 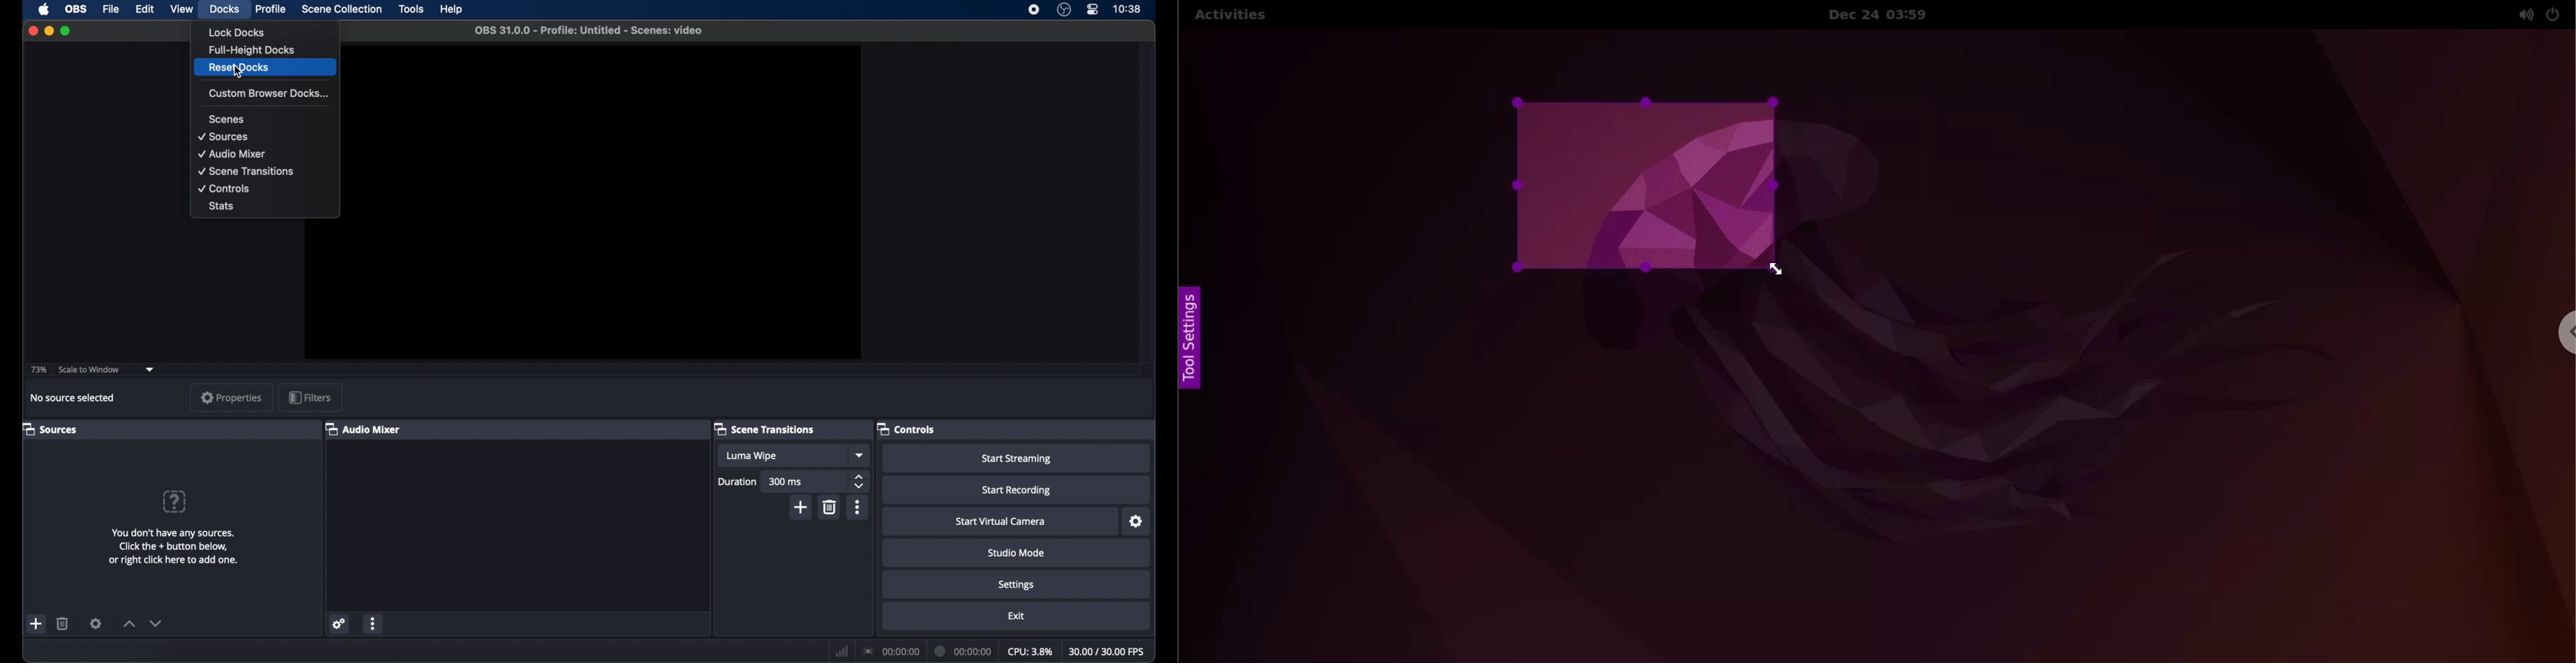 I want to click on add, so click(x=802, y=507).